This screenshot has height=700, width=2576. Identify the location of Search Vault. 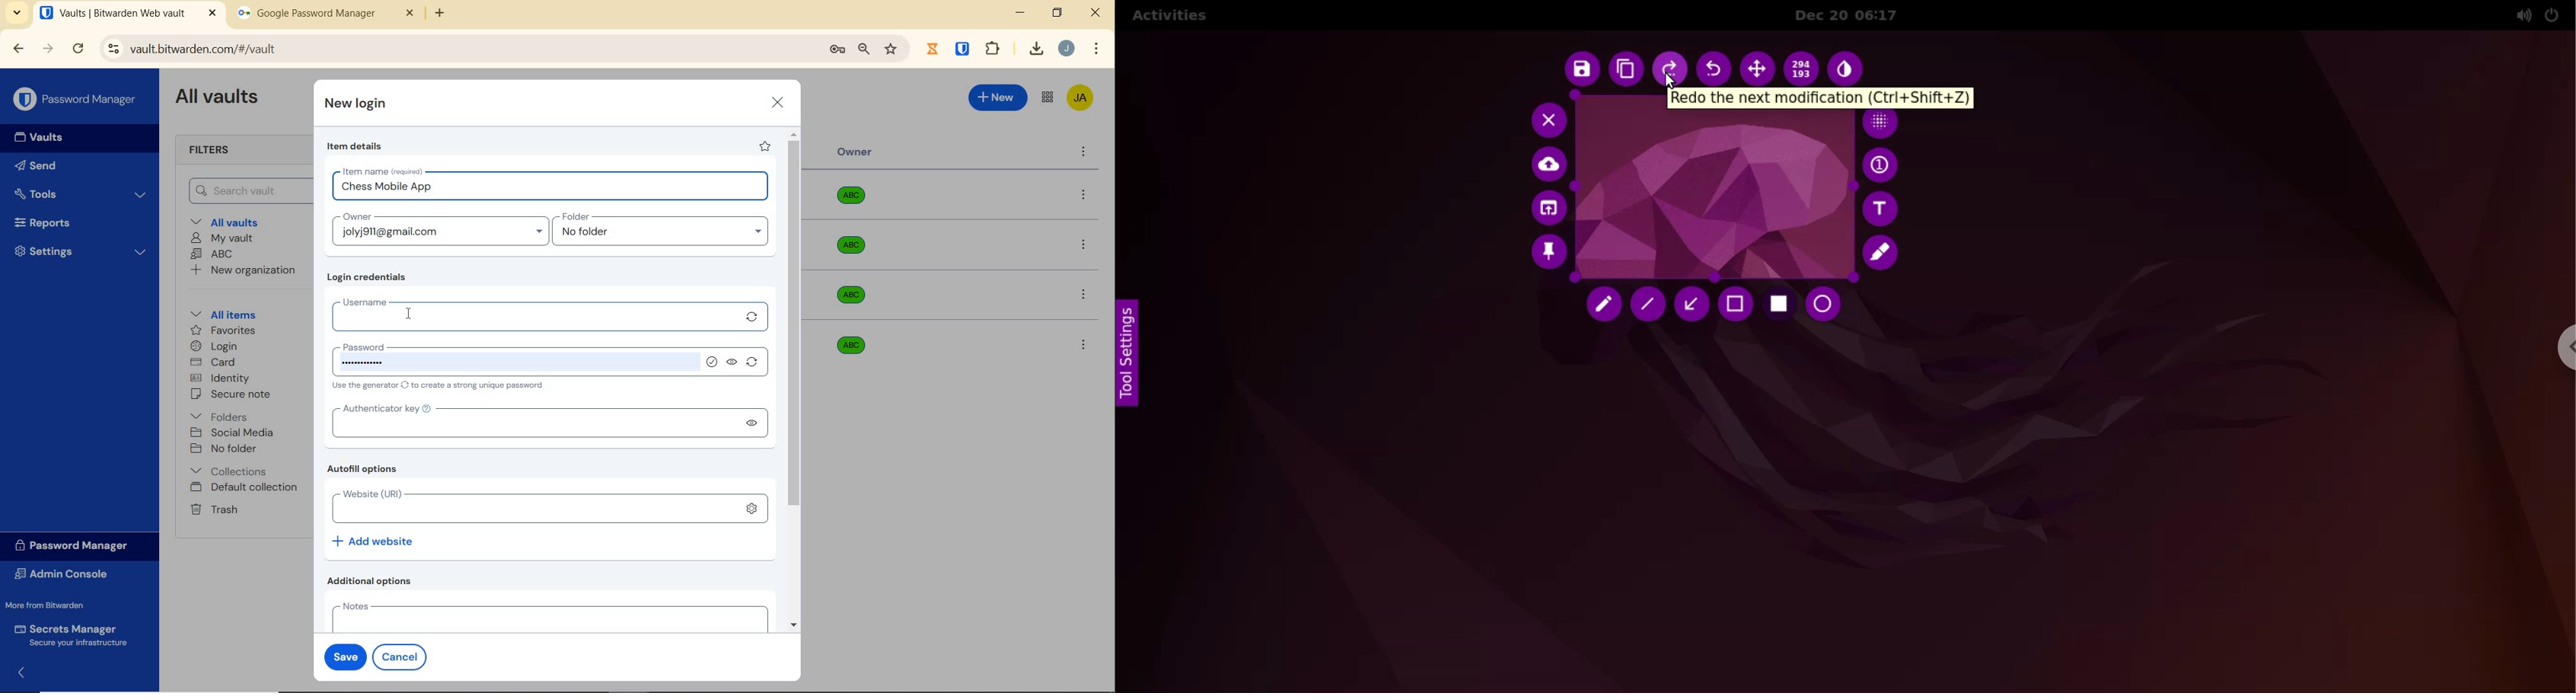
(246, 191).